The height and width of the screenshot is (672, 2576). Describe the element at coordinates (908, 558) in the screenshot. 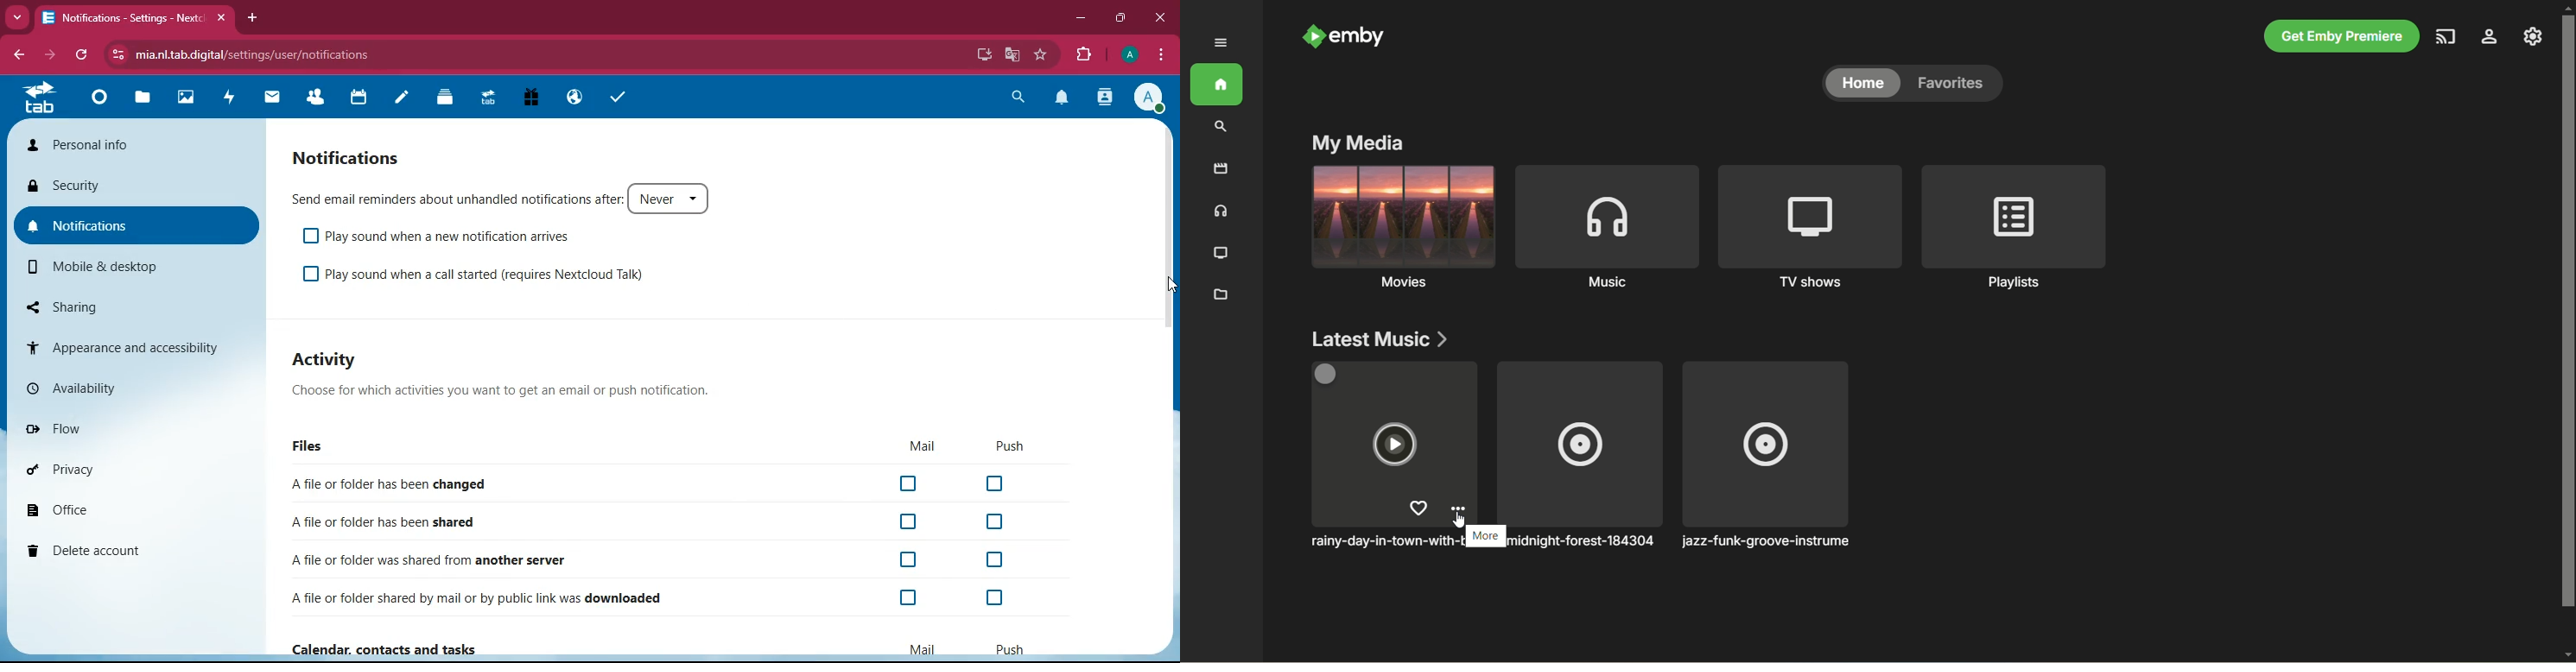

I see `off` at that location.